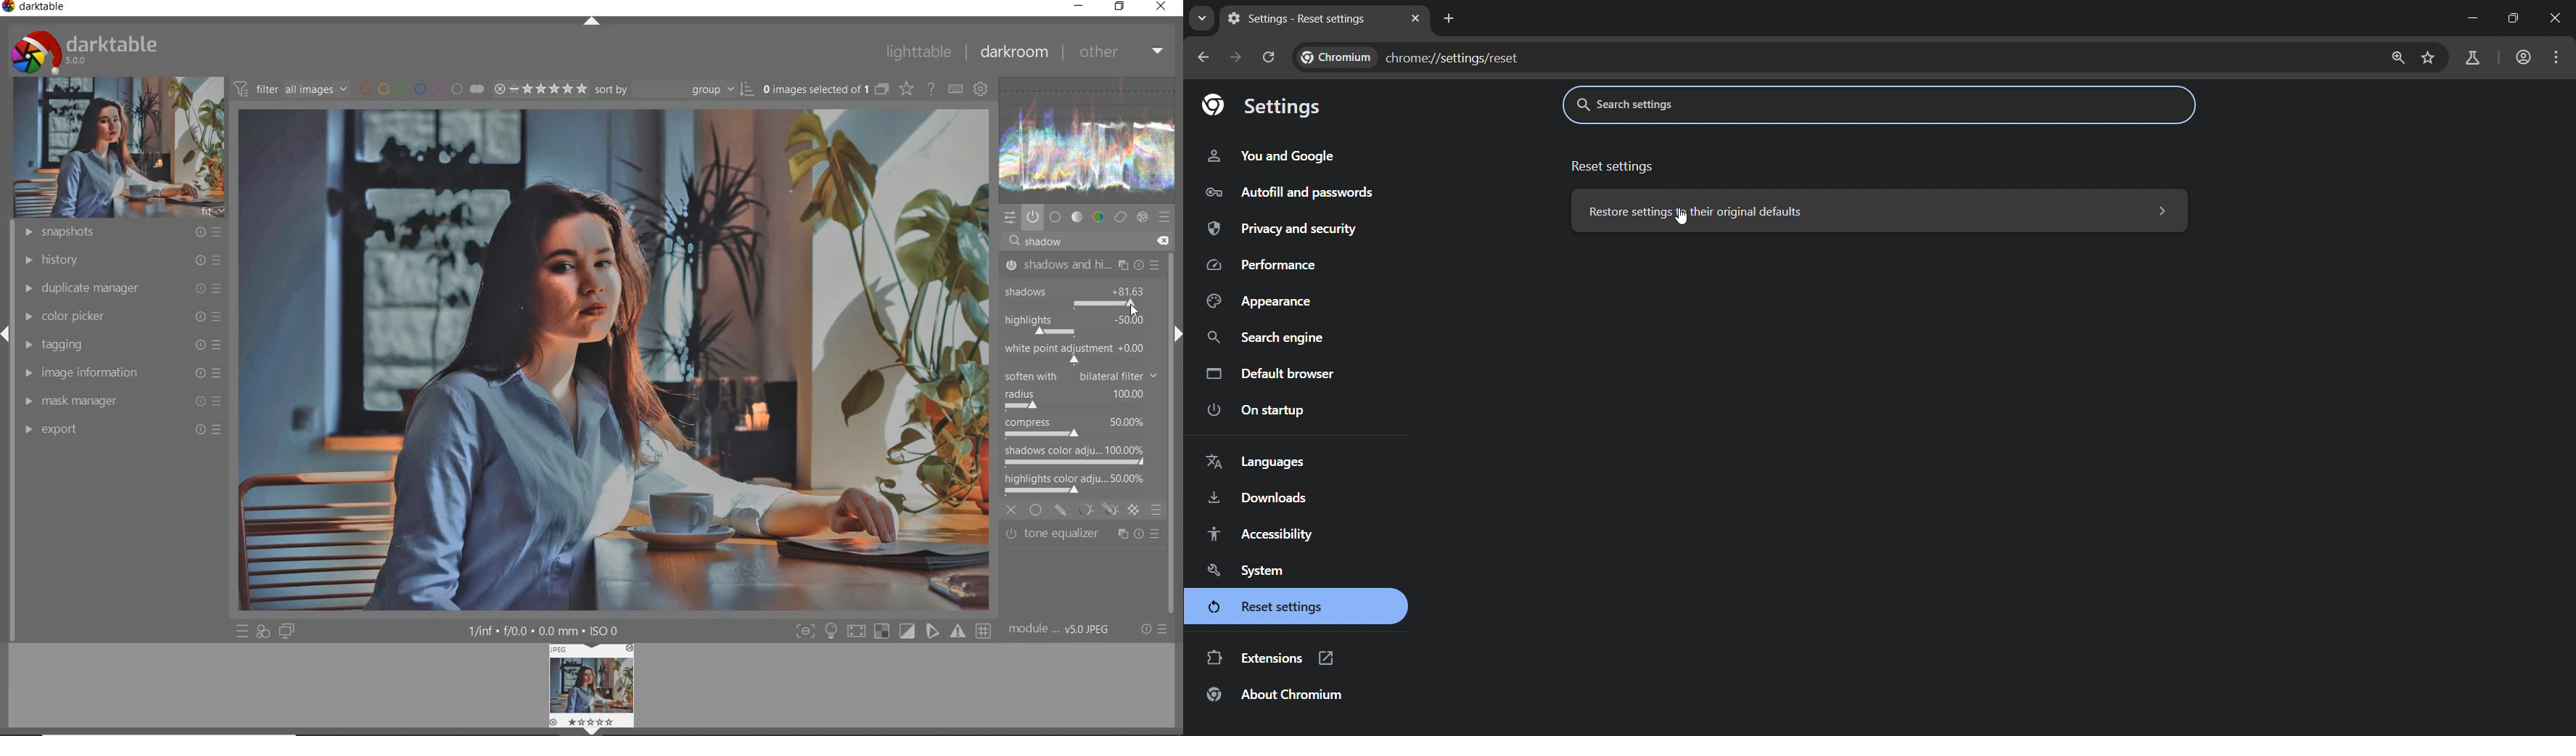  Describe the element at coordinates (1050, 288) in the screenshot. I see `shadows` at that location.